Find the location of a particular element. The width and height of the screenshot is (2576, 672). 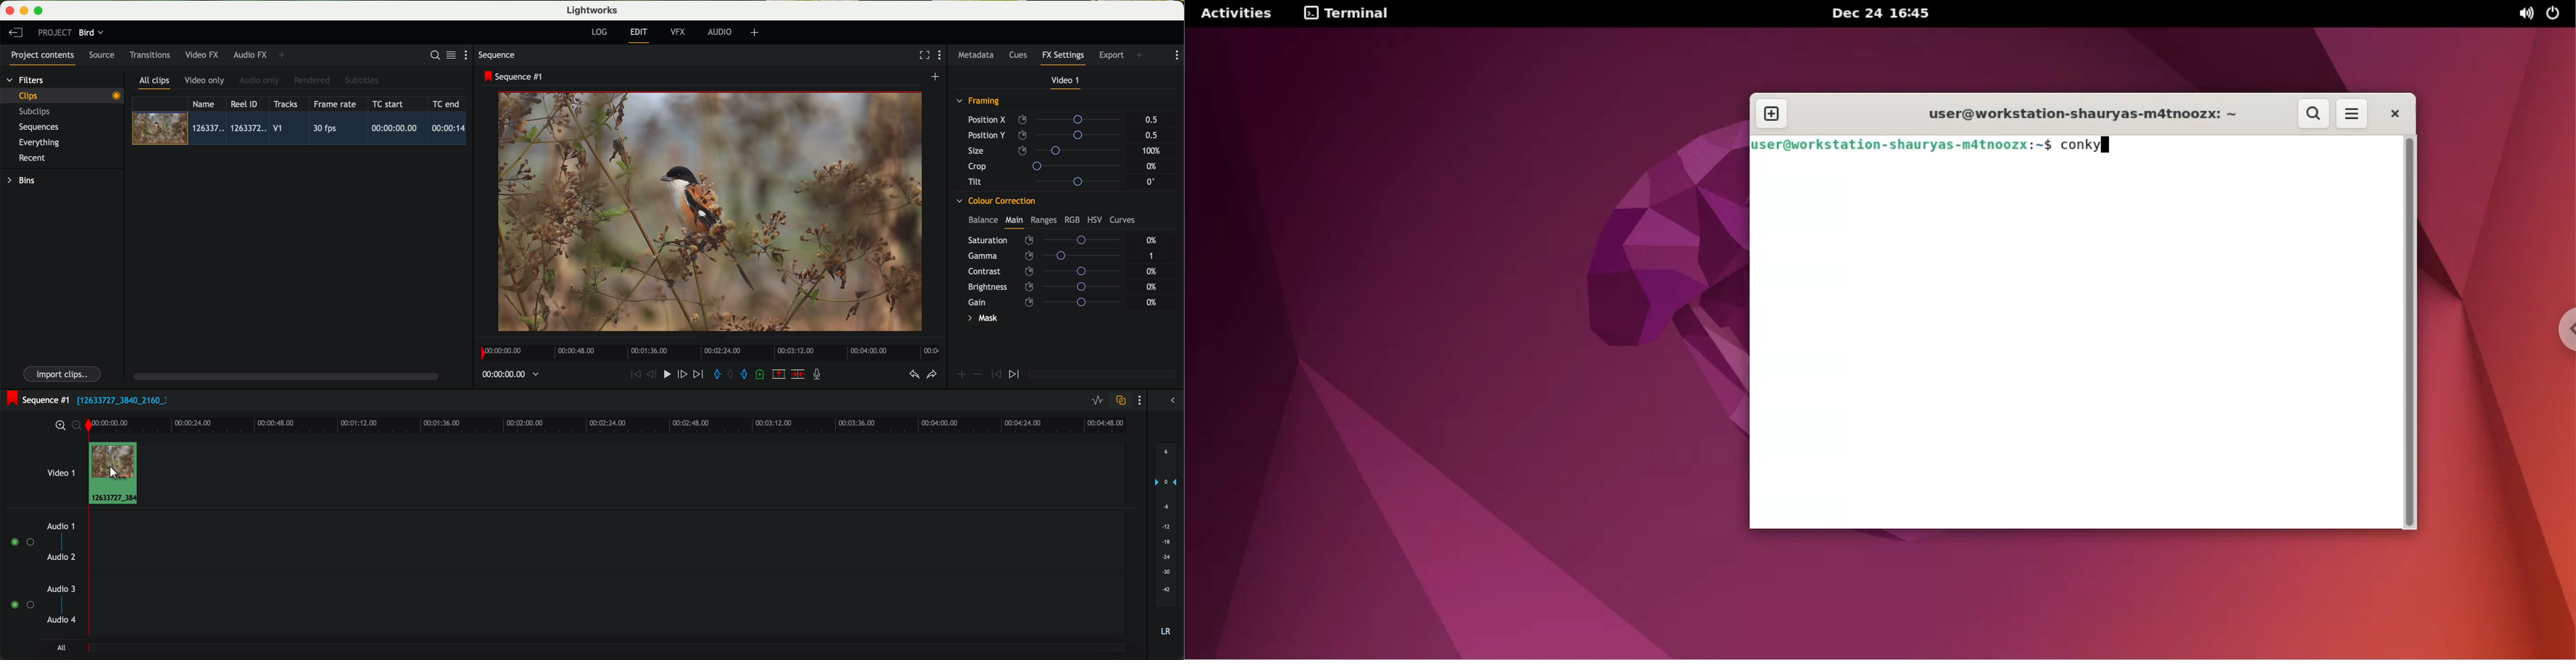

subtitles is located at coordinates (361, 81).